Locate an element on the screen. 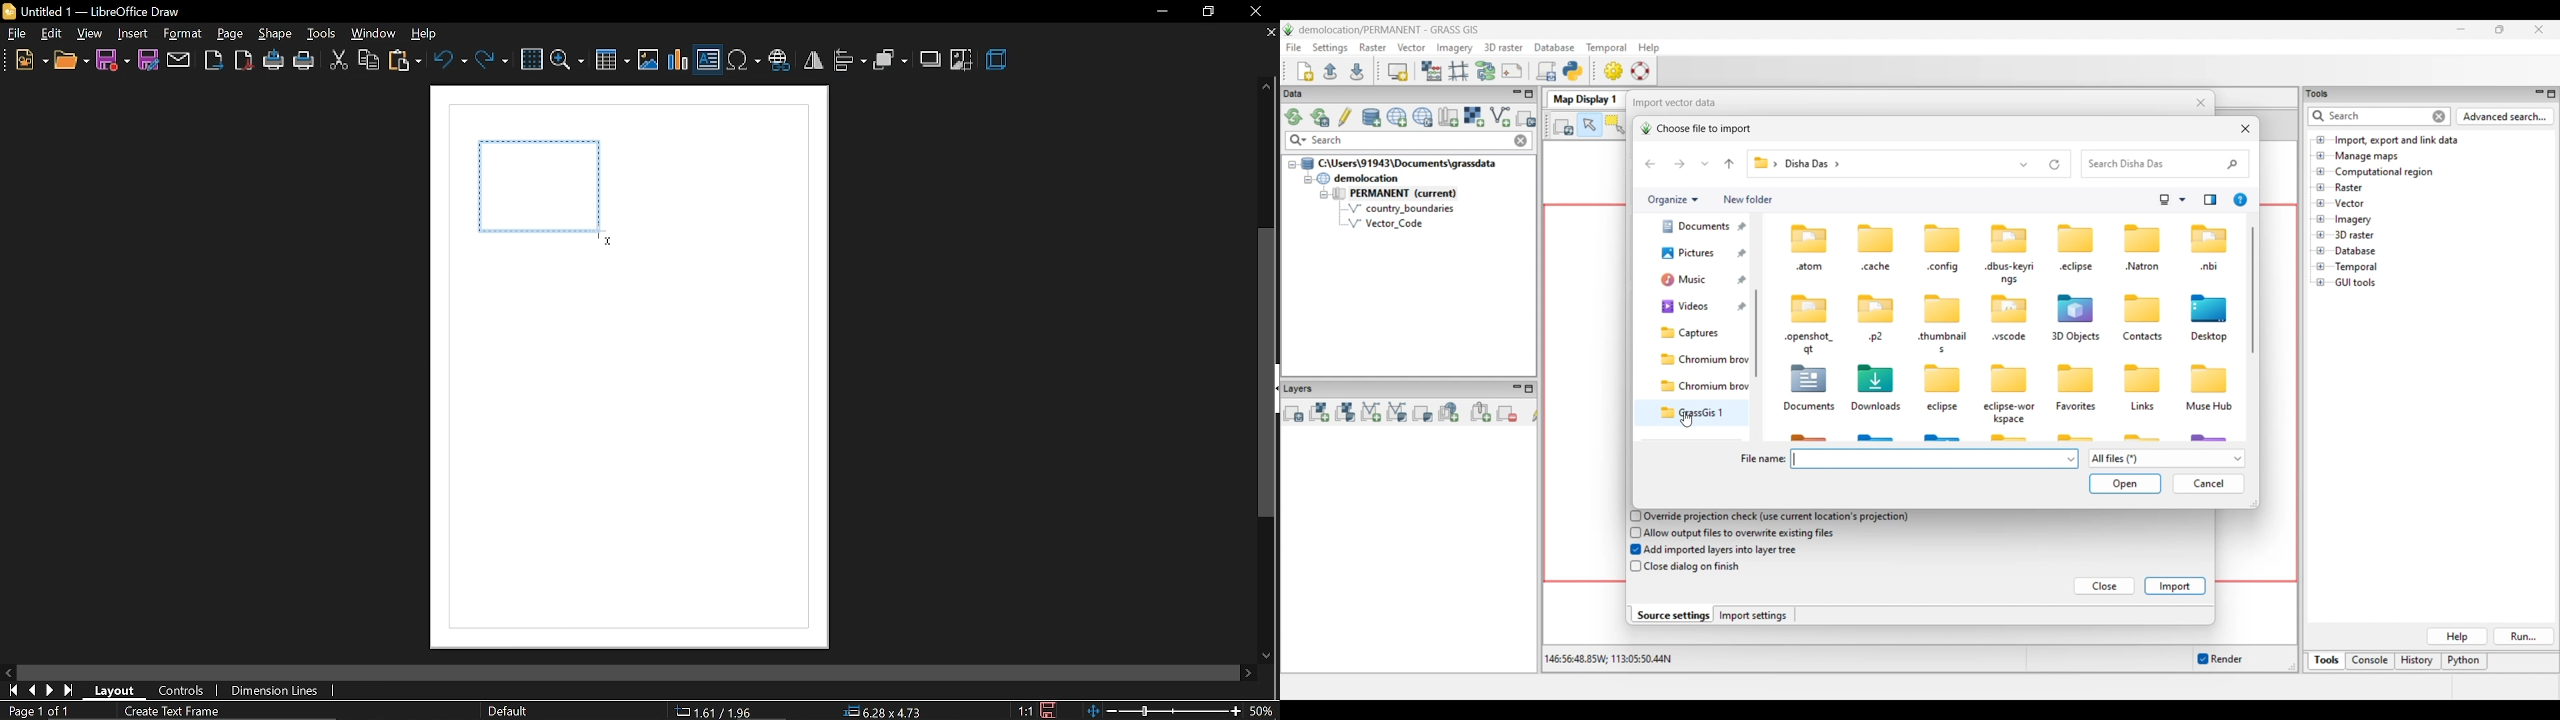 This screenshot has width=2576, height=728. Show interface in a smaller tab is located at coordinates (2499, 29).